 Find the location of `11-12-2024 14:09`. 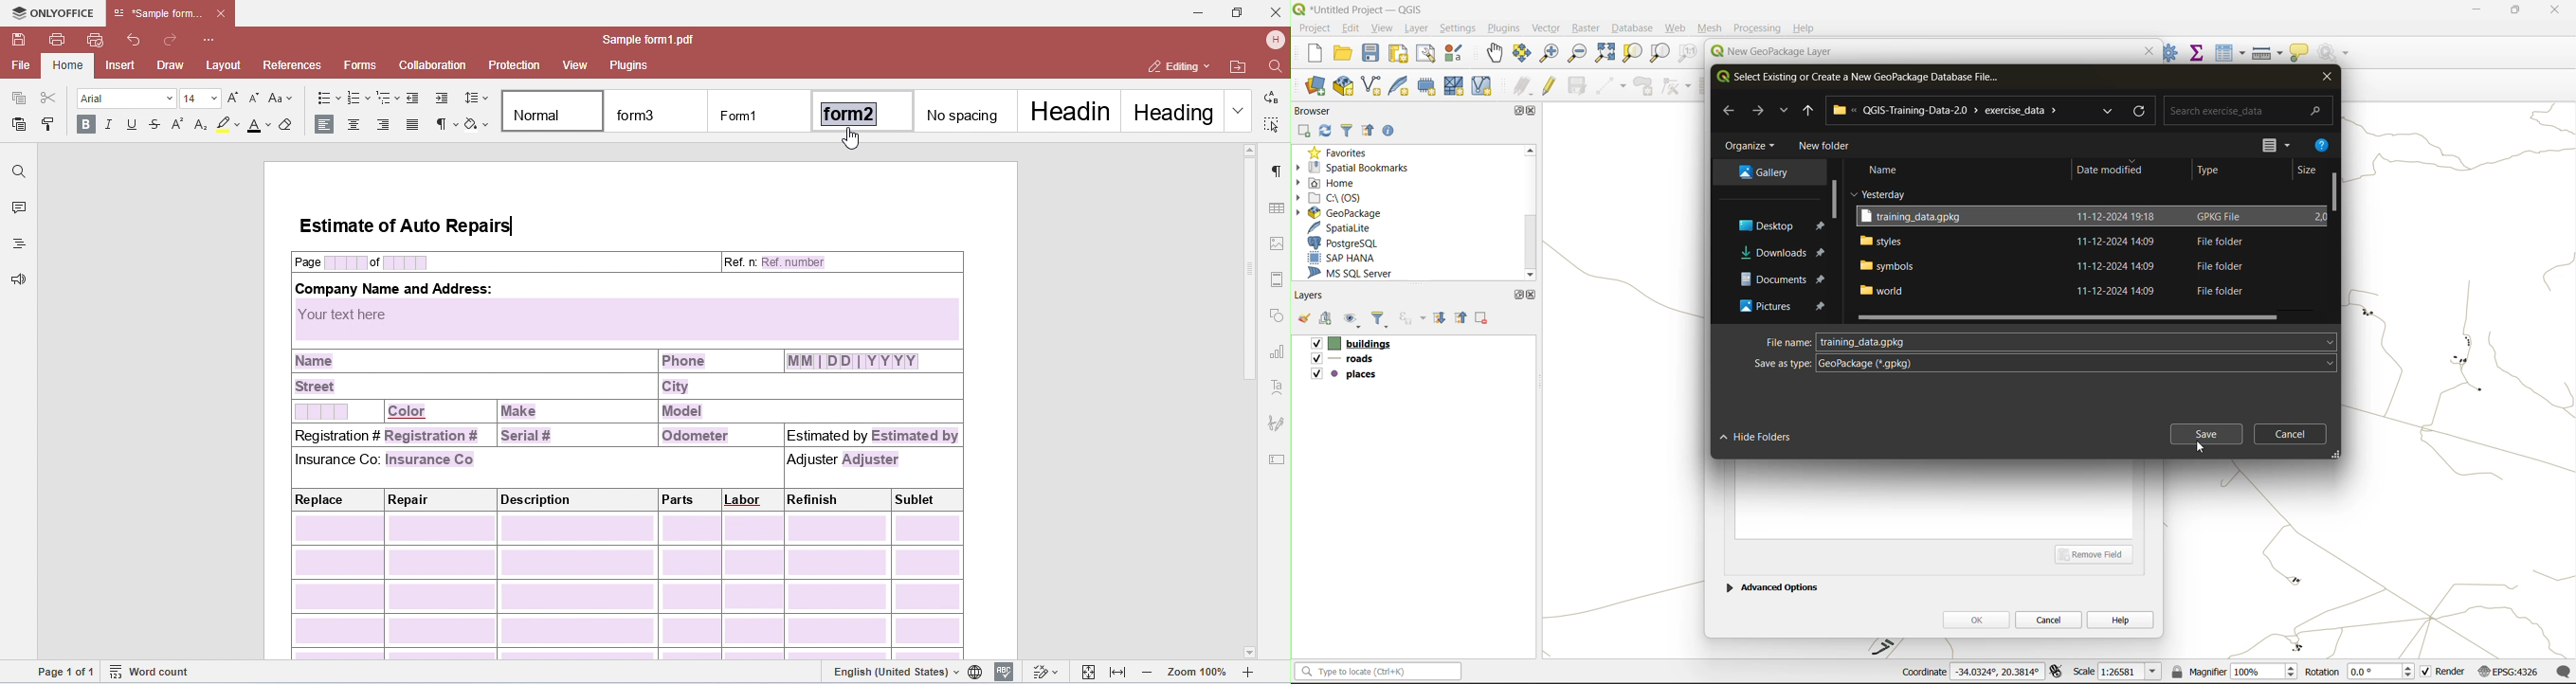

11-12-2024 14:09 is located at coordinates (2120, 292).